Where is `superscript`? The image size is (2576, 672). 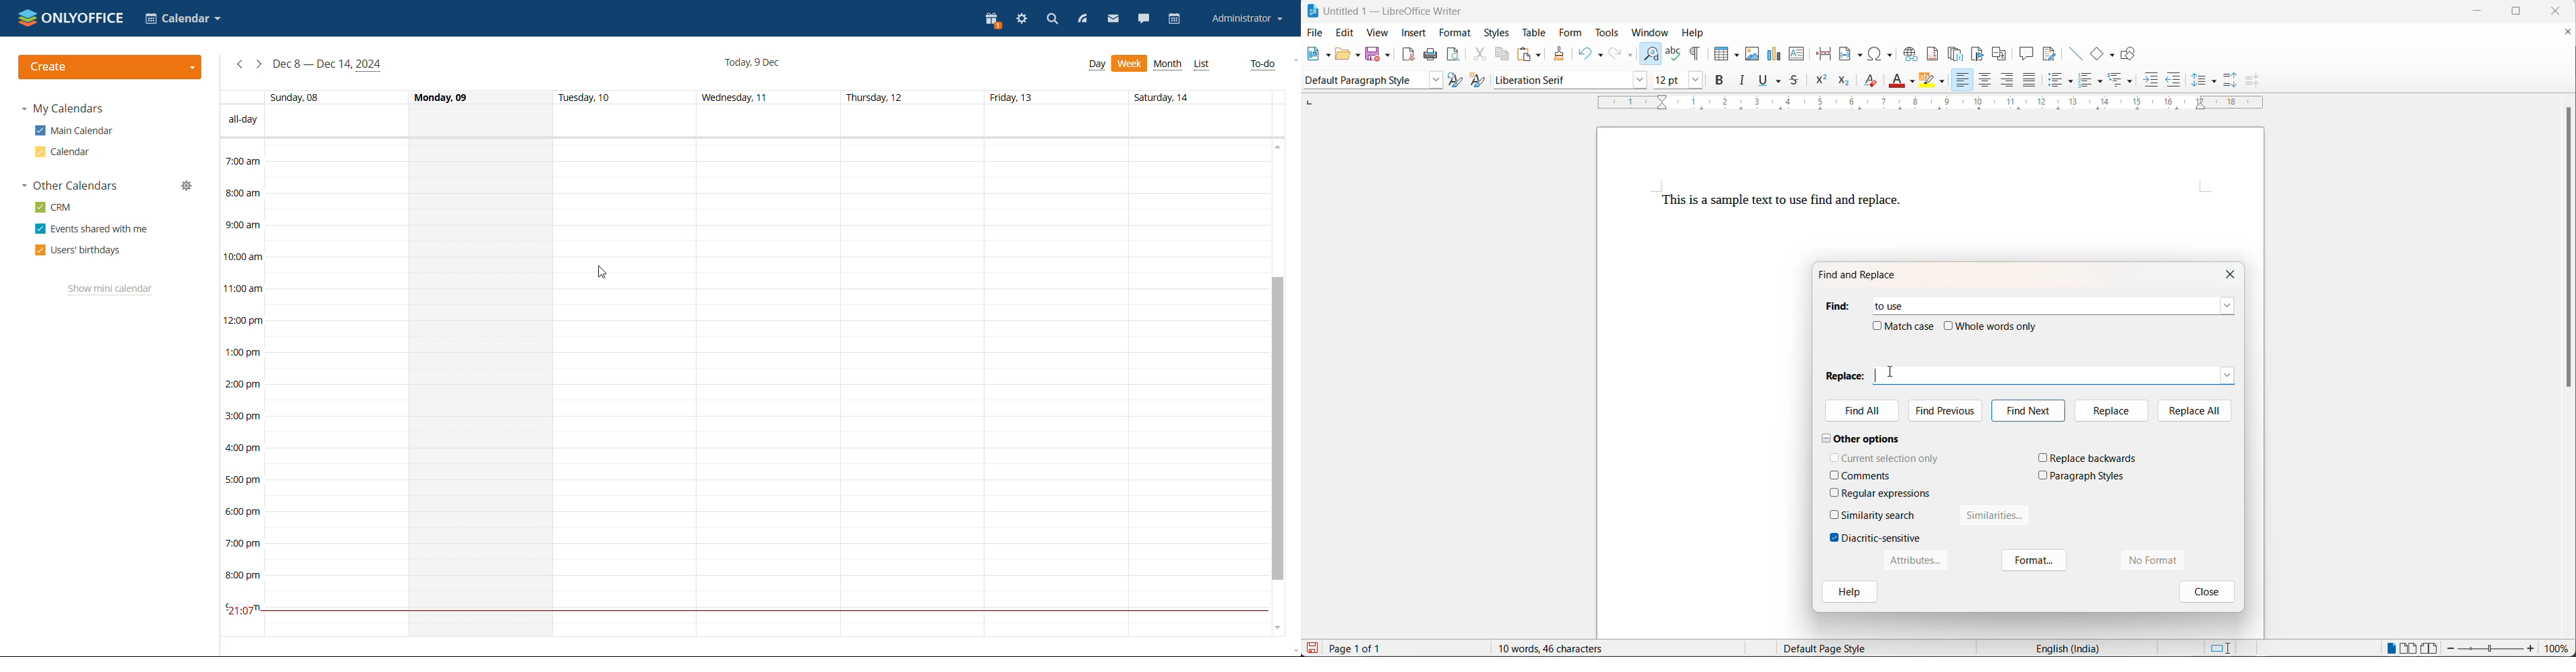
superscript is located at coordinates (1821, 83).